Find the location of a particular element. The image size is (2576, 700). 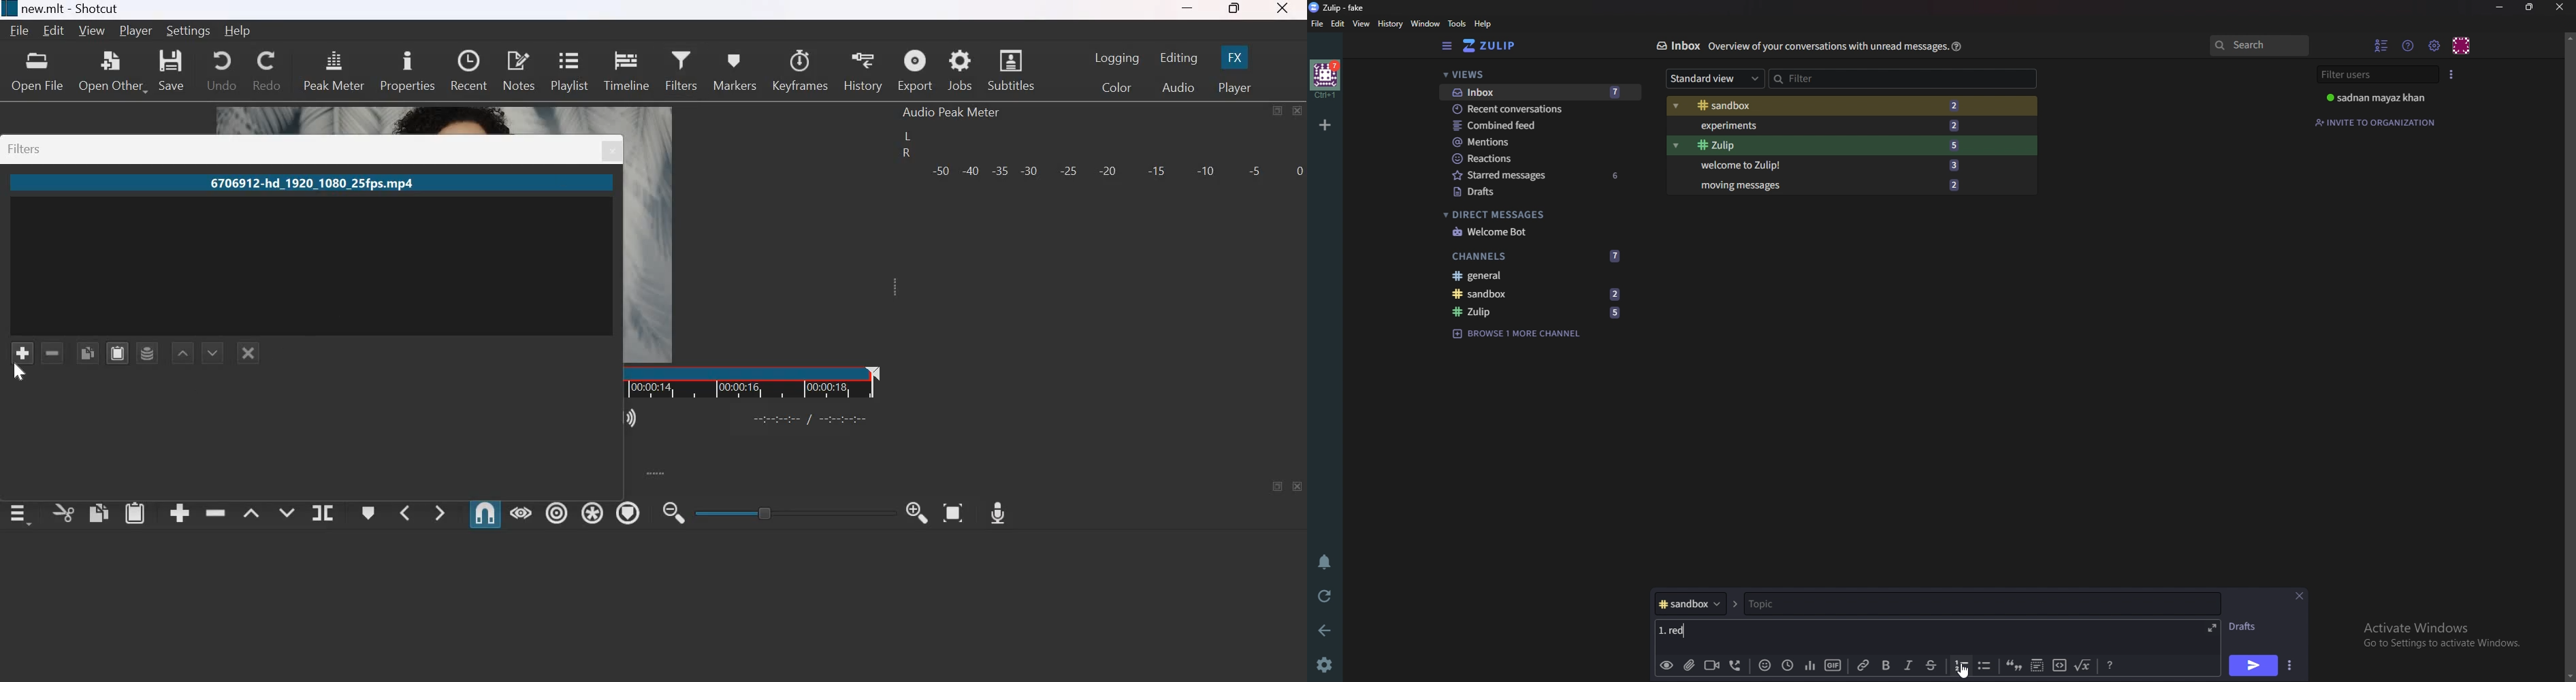

Logging is located at coordinates (1118, 58).